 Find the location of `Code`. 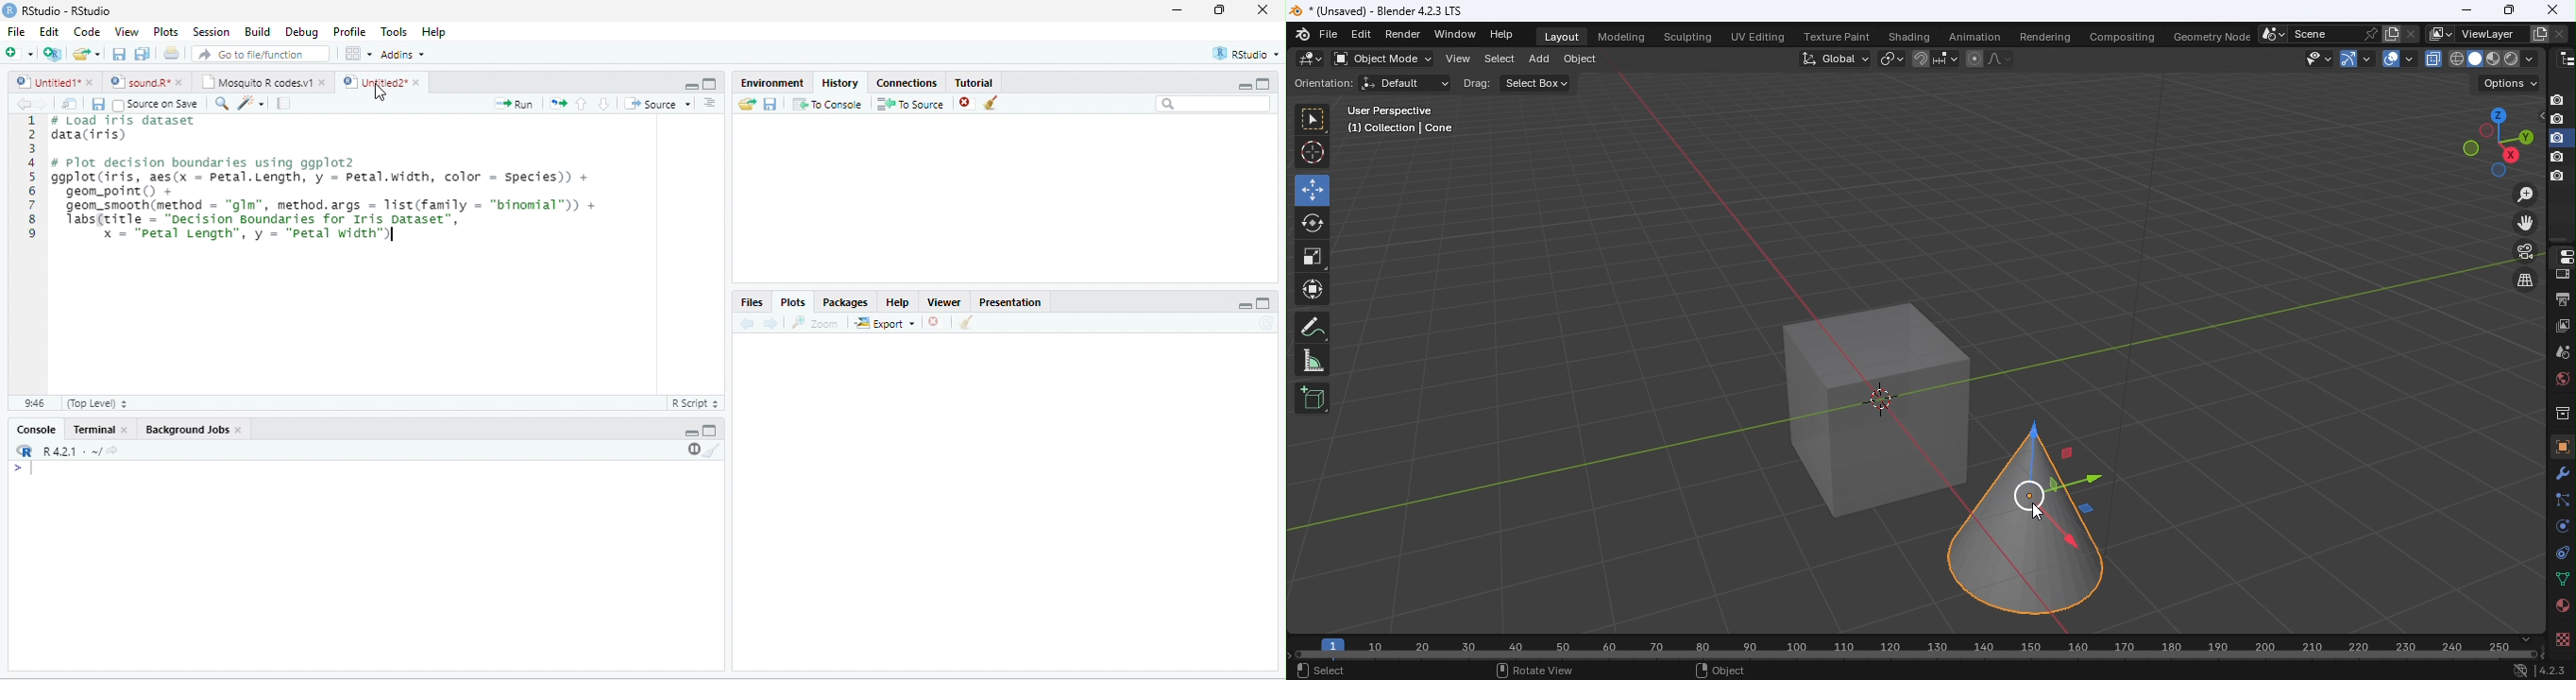

Code is located at coordinates (87, 31).